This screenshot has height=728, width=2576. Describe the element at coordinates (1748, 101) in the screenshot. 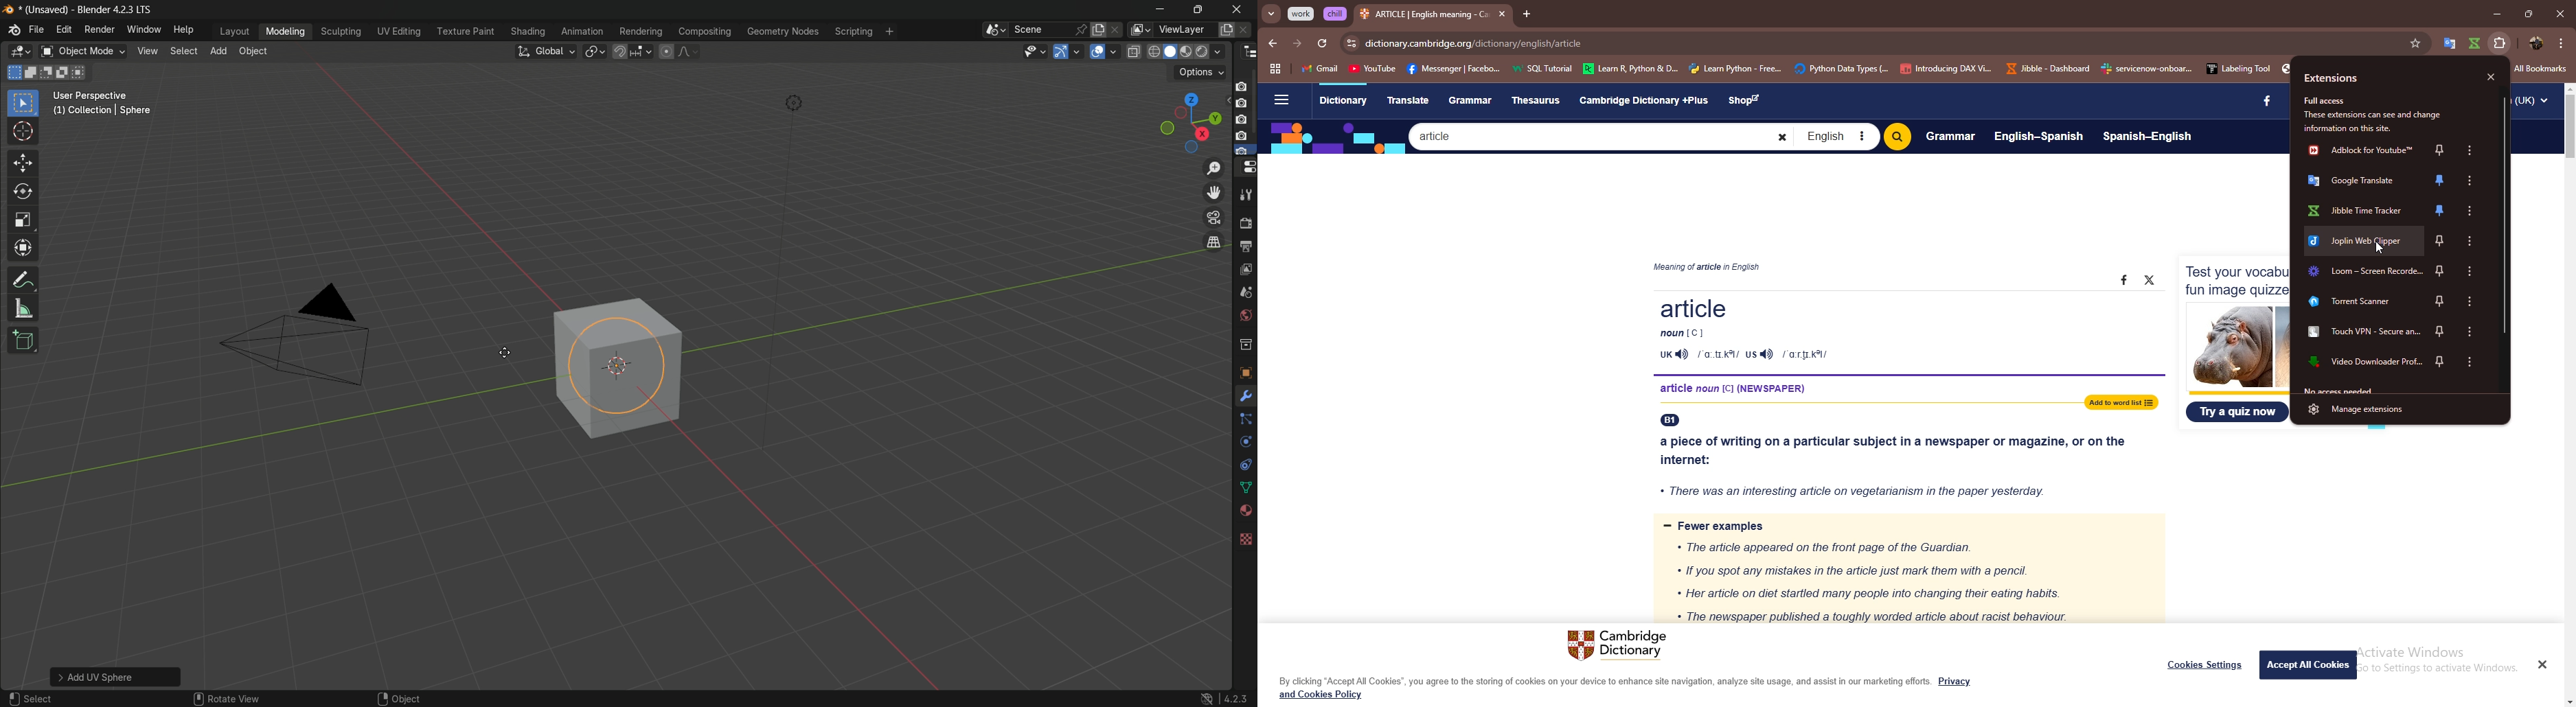

I see `Shop` at that location.